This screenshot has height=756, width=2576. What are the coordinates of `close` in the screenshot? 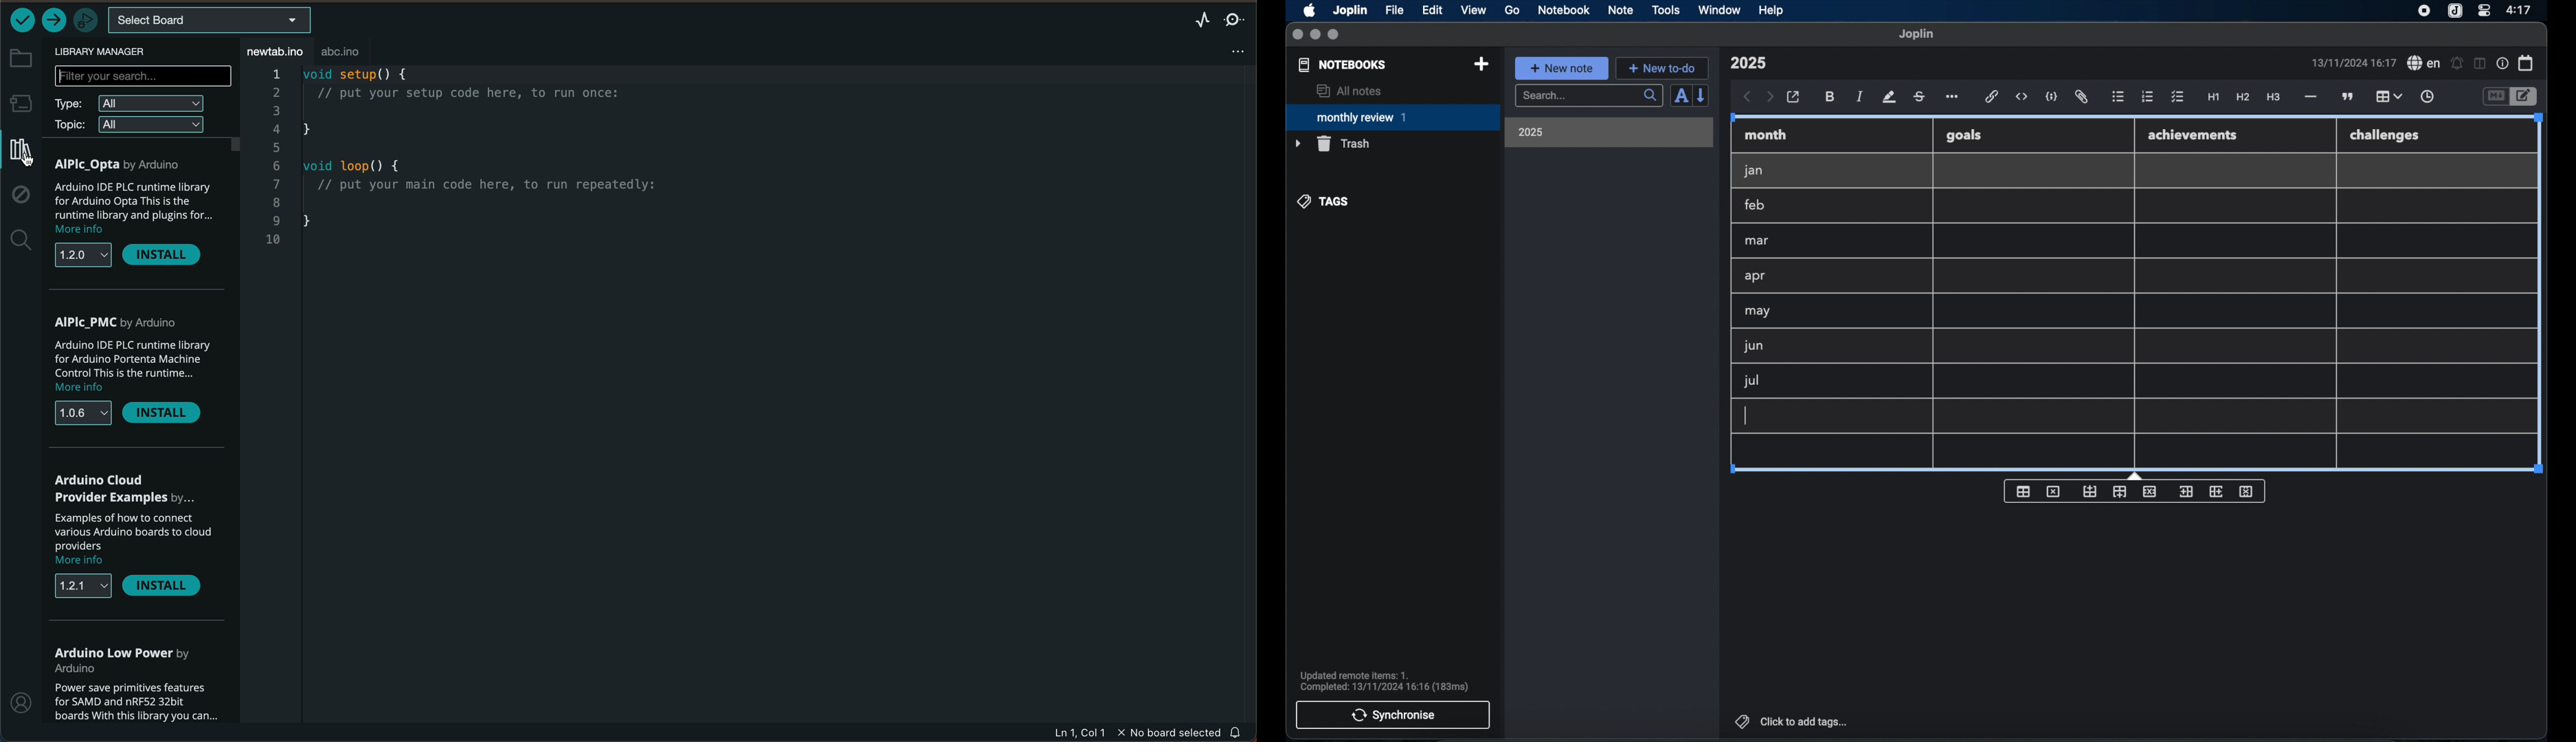 It's located at (1297, 35).